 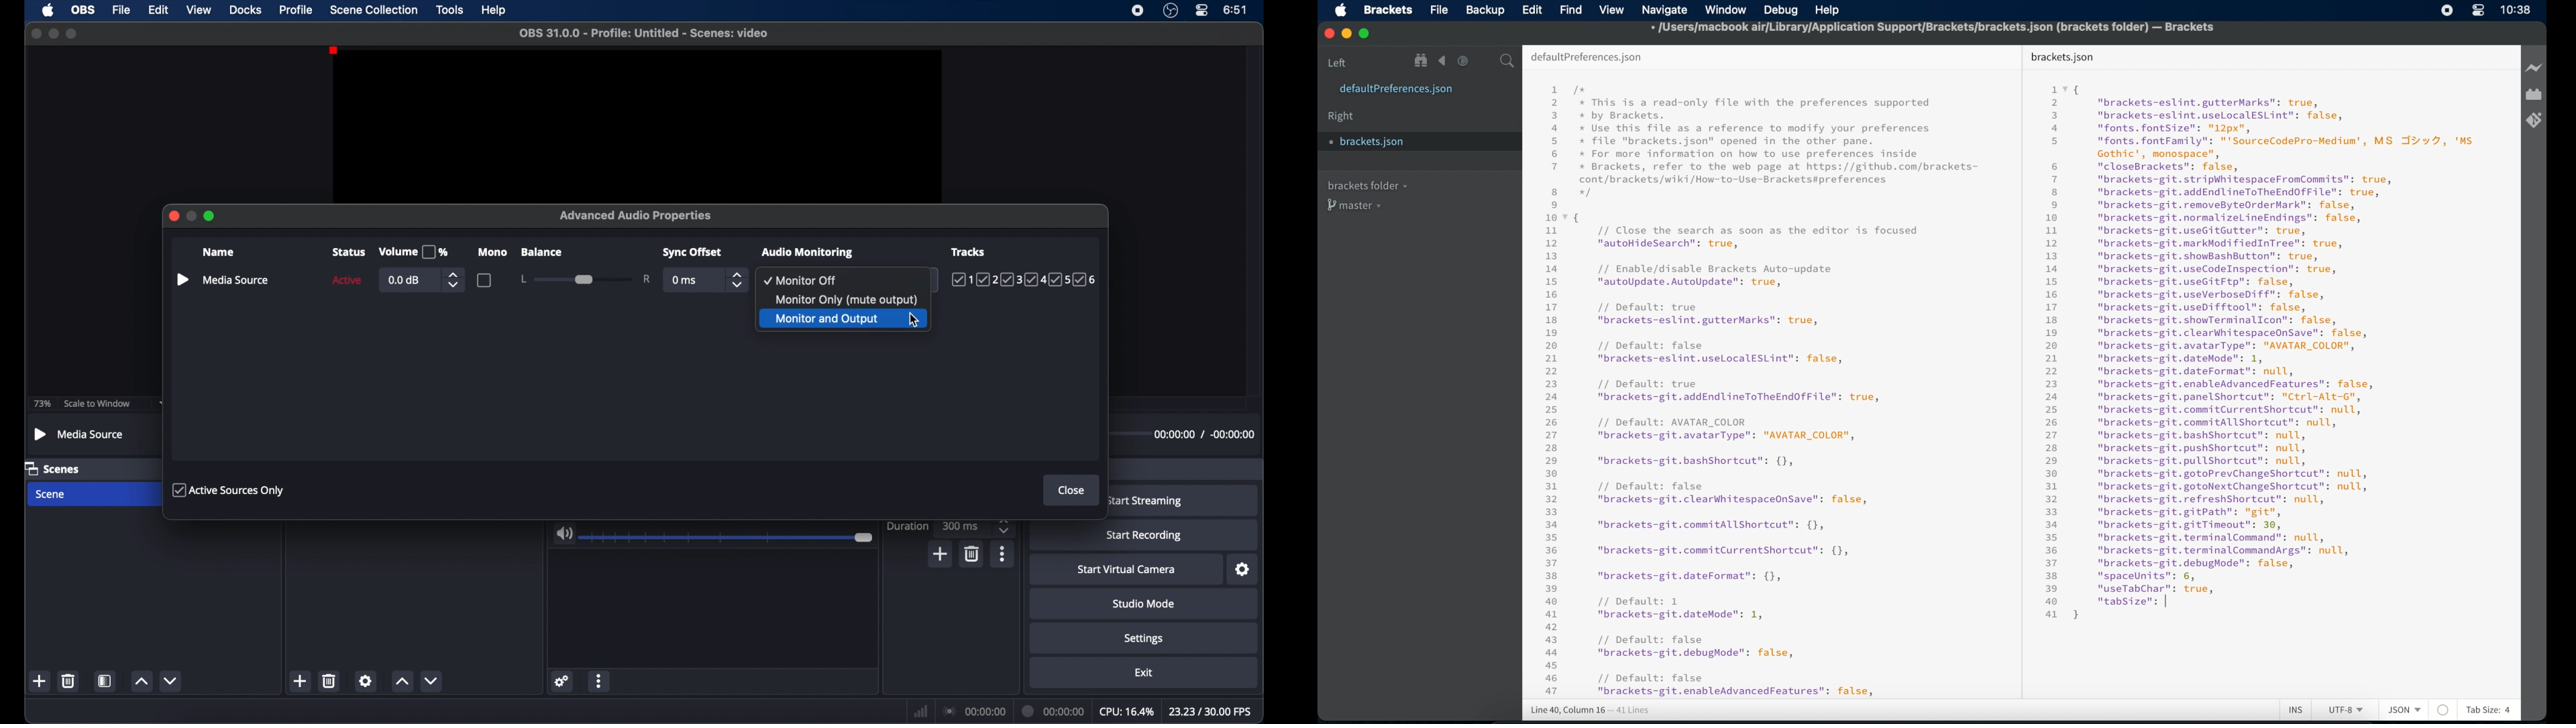 I want to click on duration, so click(x=1054, y=711).